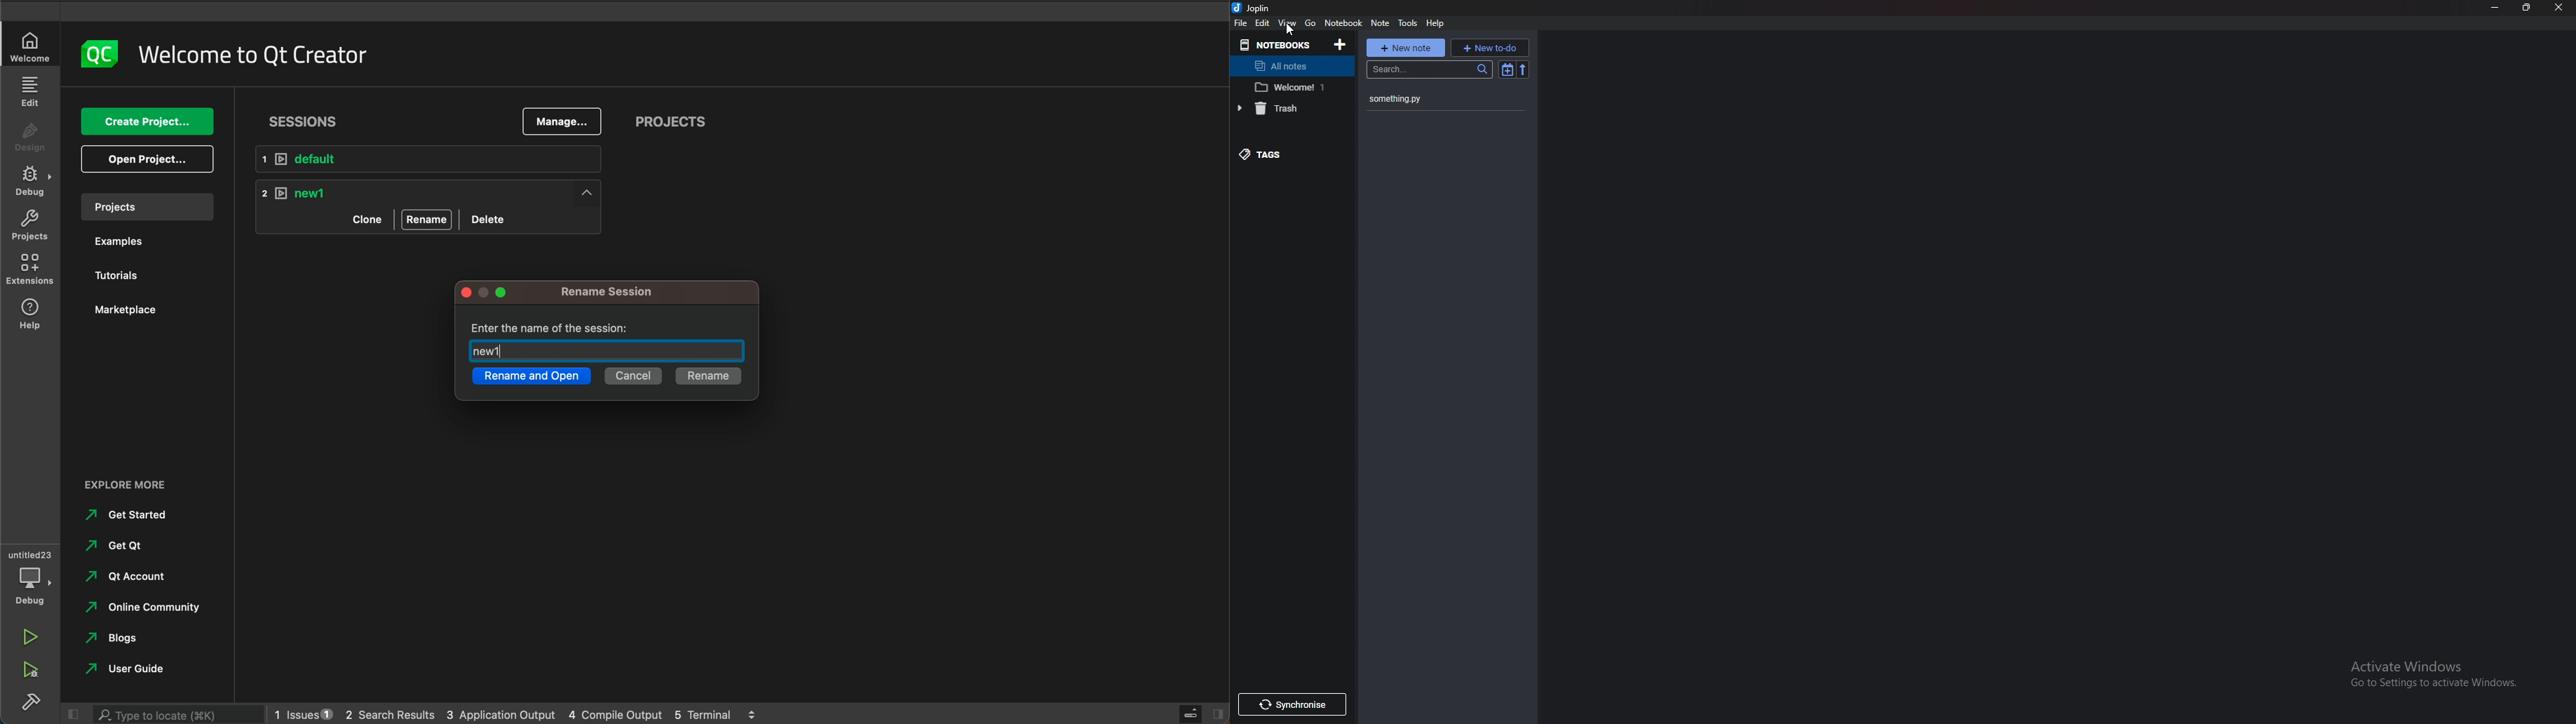  What do you see at coordinates (1409, 23) in the screenshot?
I see `tools` at bounding box center [1409, 23].